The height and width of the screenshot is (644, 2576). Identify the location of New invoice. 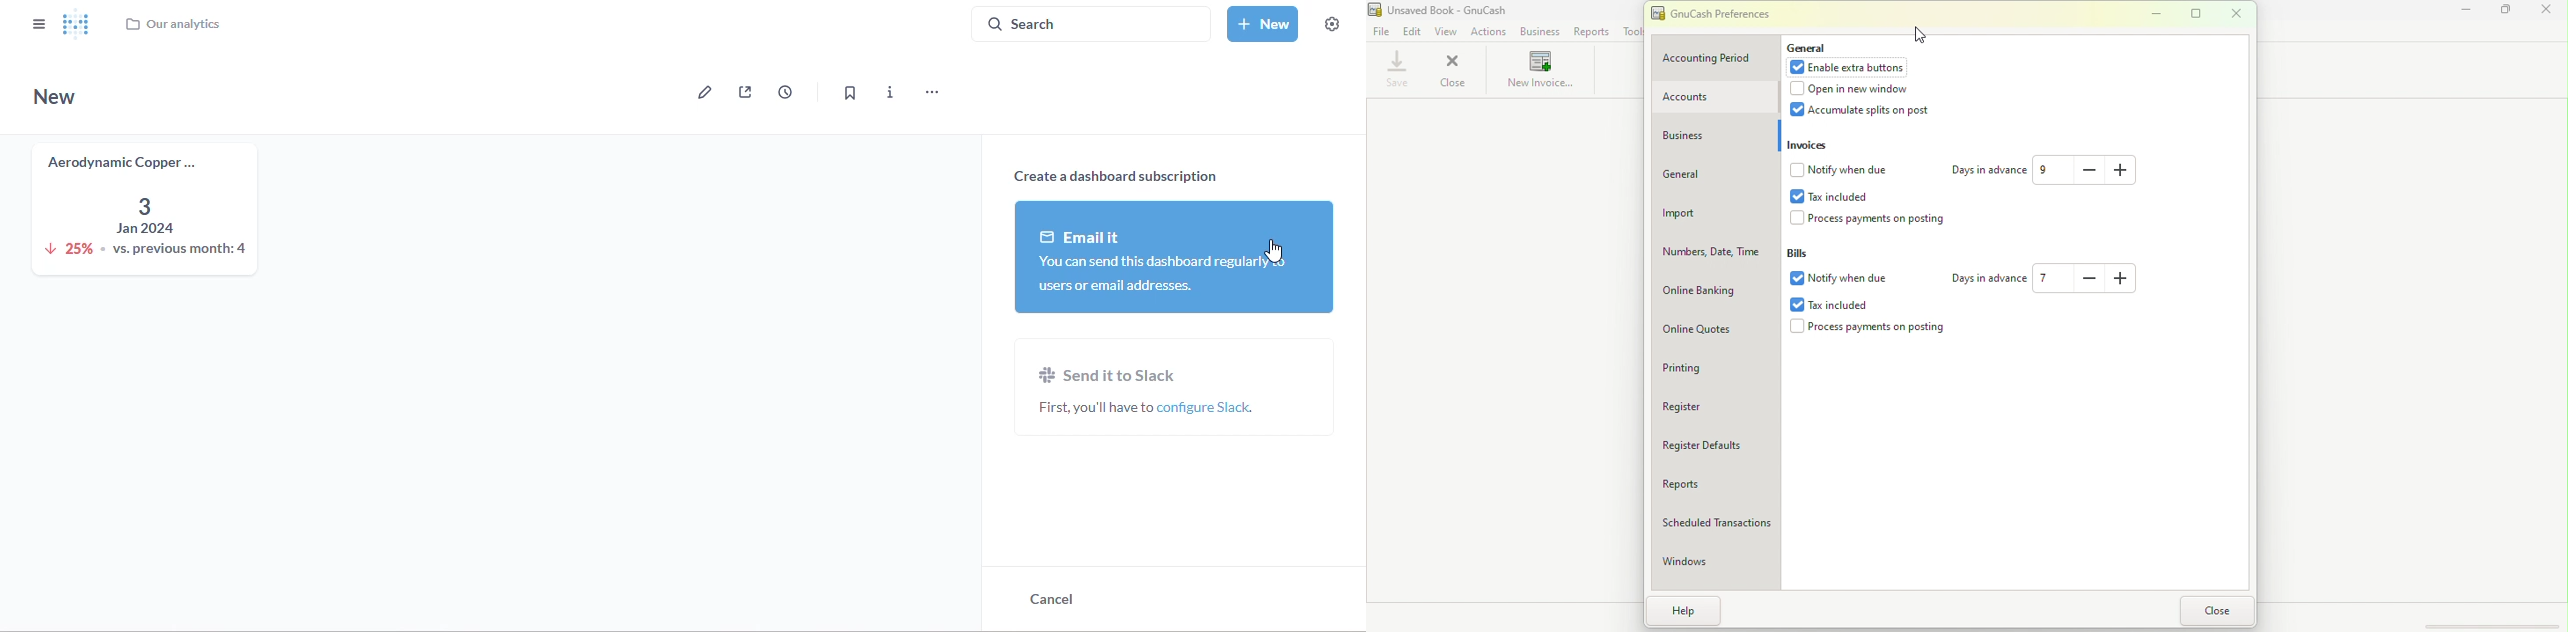
(1544, 71).